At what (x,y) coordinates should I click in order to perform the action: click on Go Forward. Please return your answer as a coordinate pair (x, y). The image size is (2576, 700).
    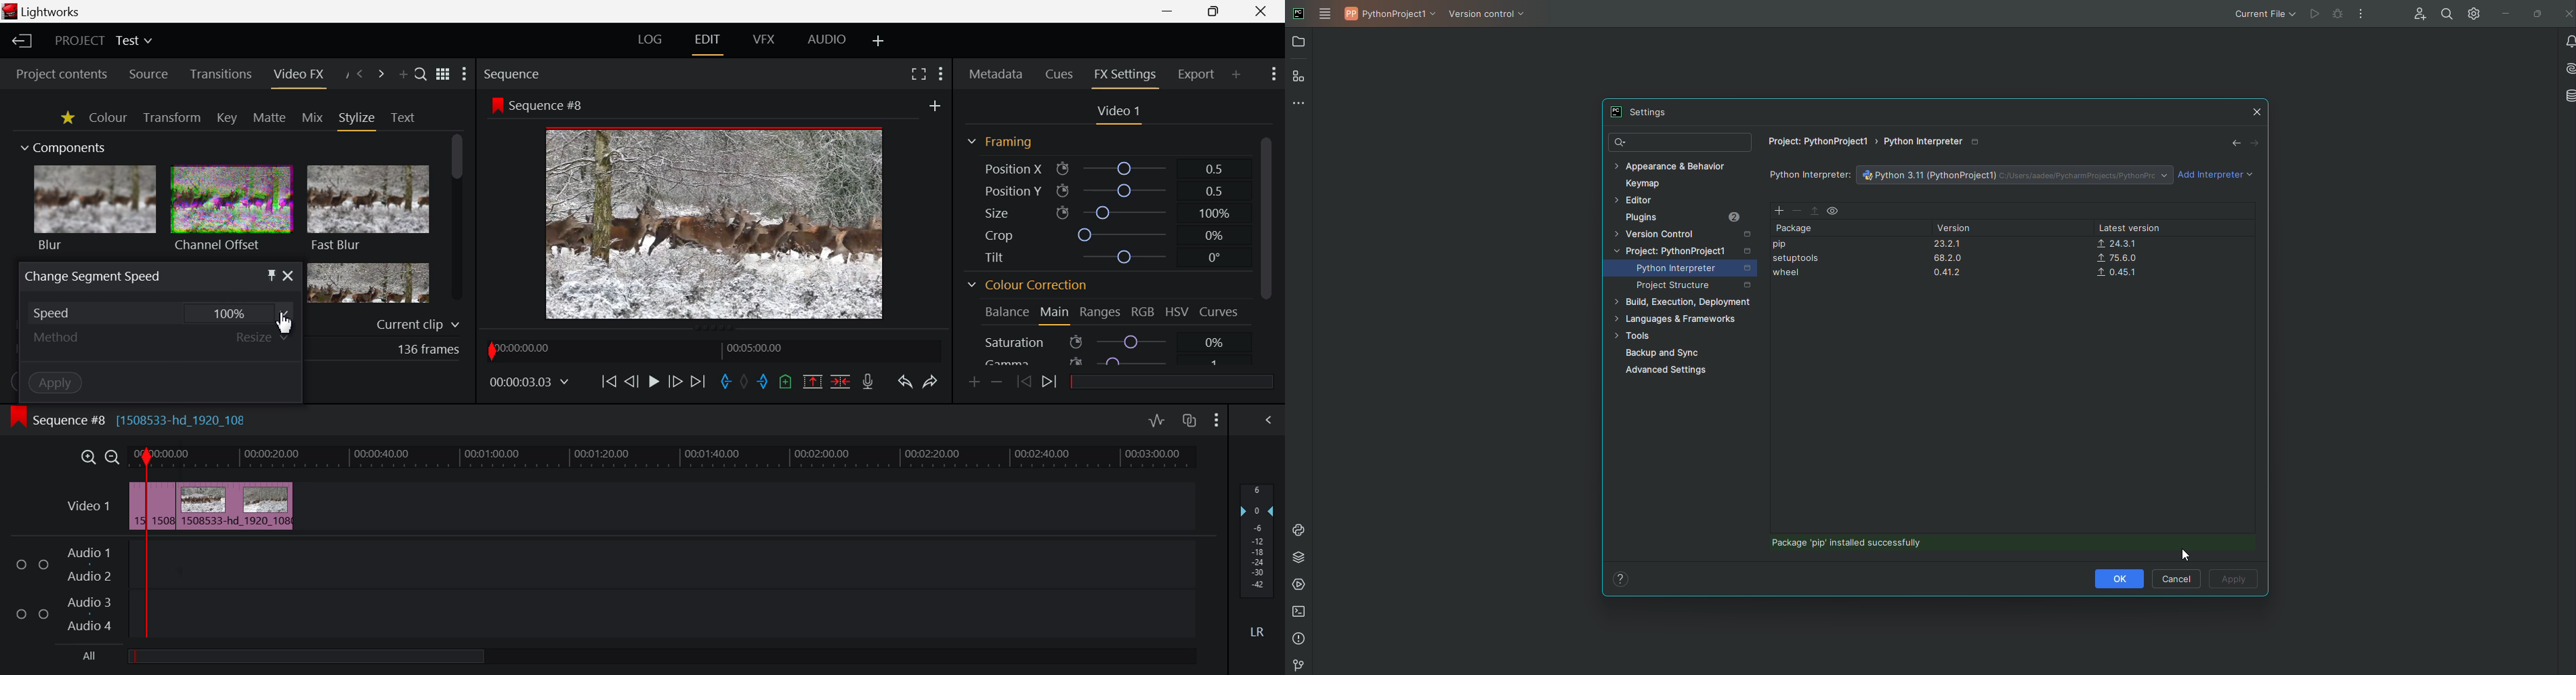
    Looking at the image, I should click on (675, 382).